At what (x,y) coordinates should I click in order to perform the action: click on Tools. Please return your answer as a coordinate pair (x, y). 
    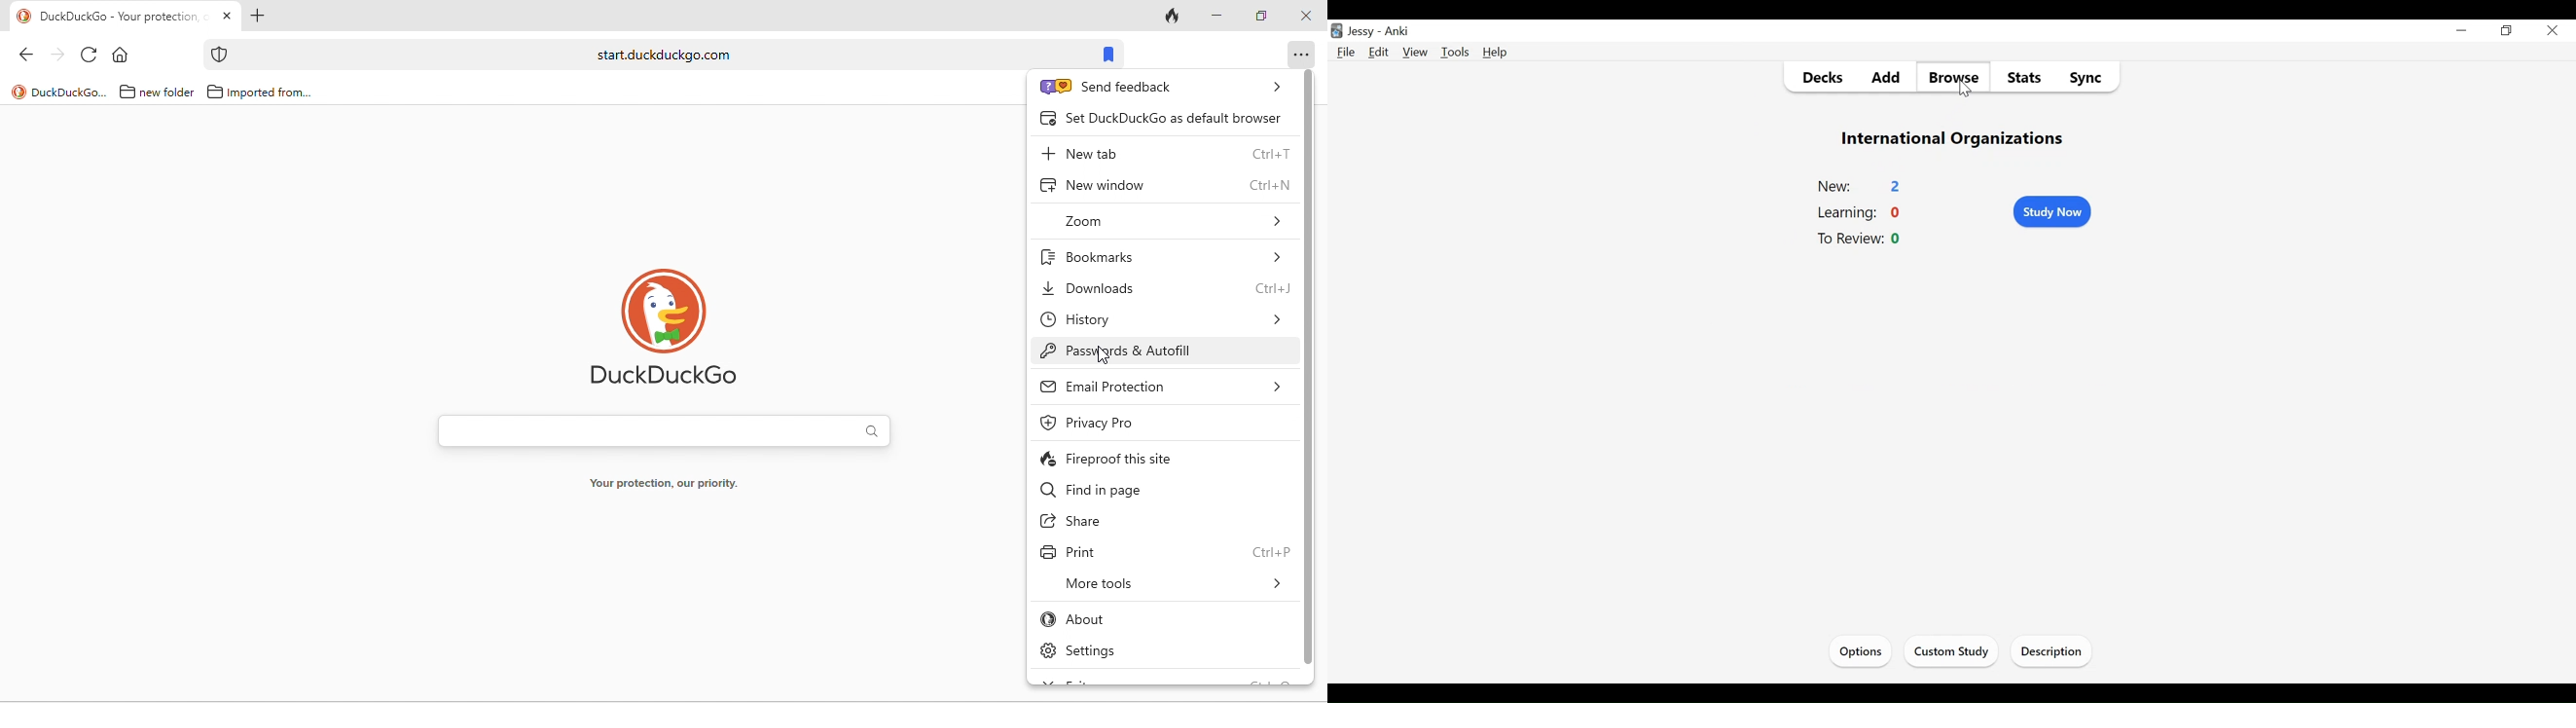
    Looking at the image, I should click on (1457, 52).